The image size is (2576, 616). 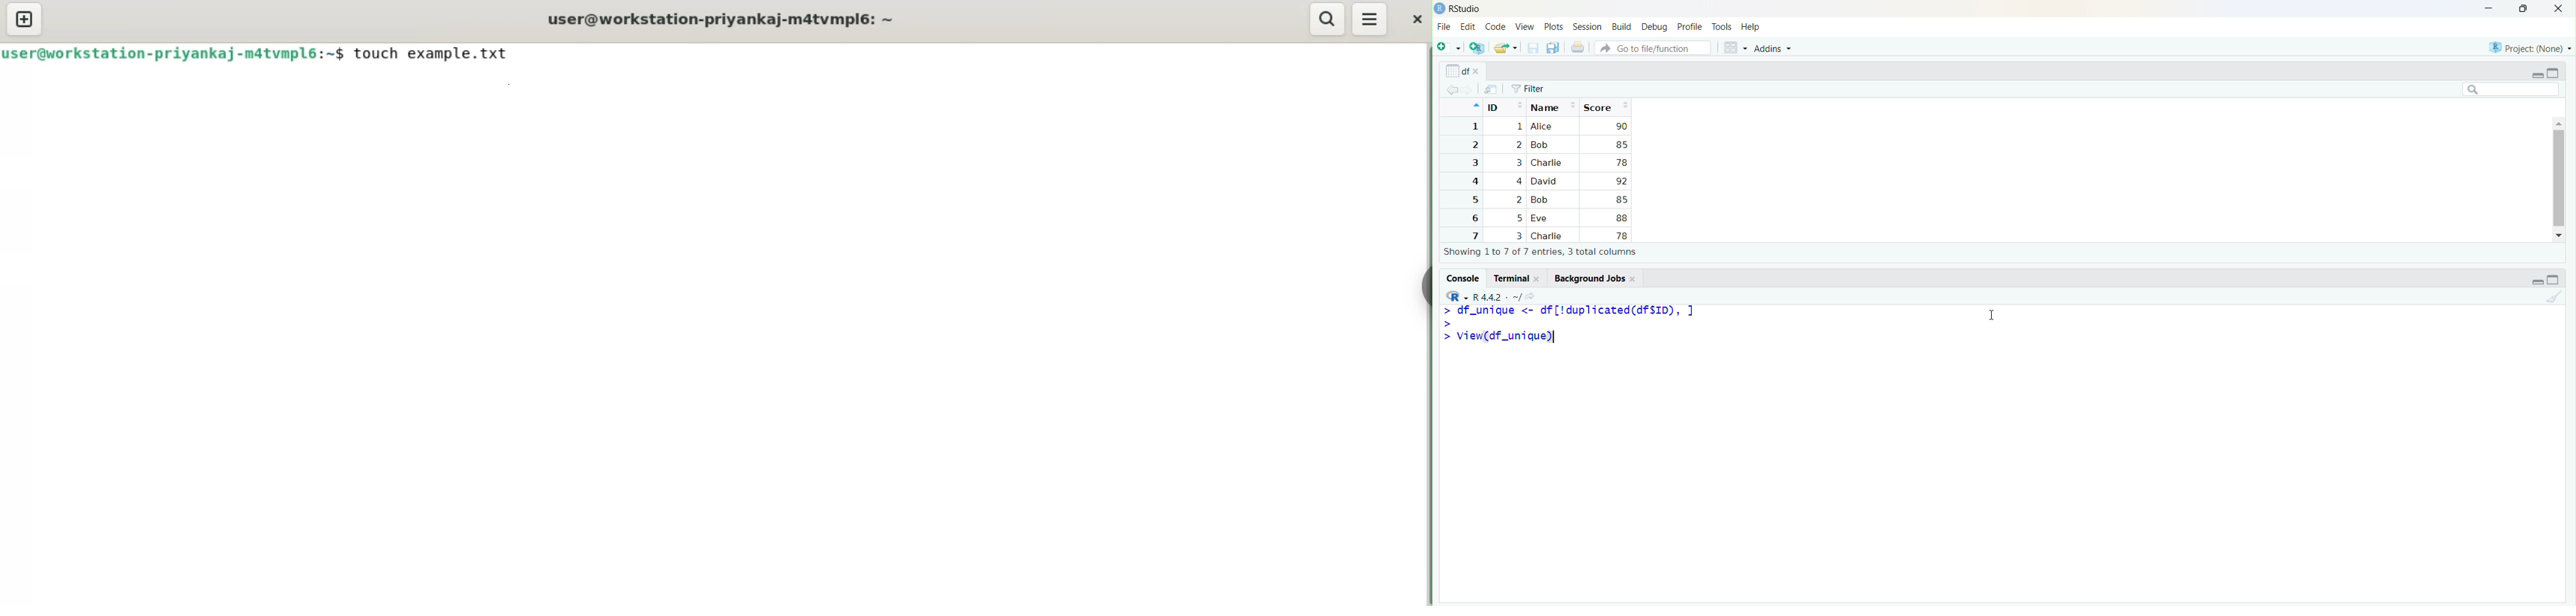 I want to click on File, so click(x=1444, y=27).